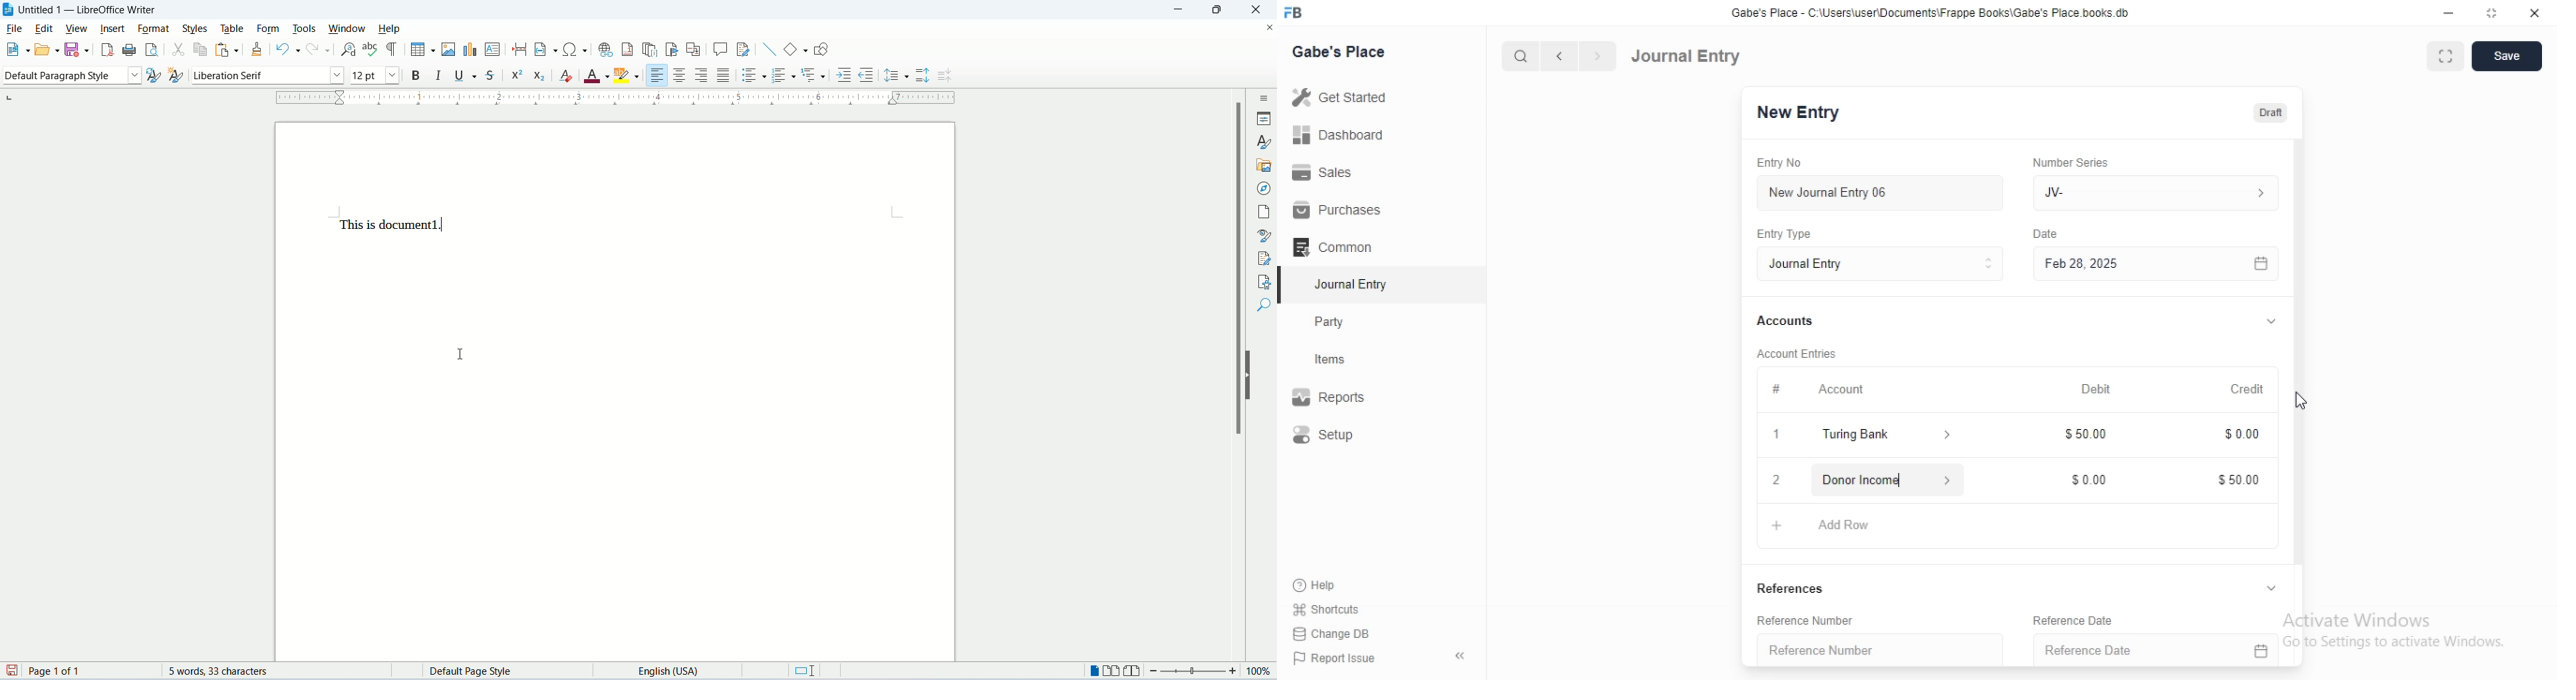 The image size is (2576, 700). I want to click on collapse, so click(2272, 588).